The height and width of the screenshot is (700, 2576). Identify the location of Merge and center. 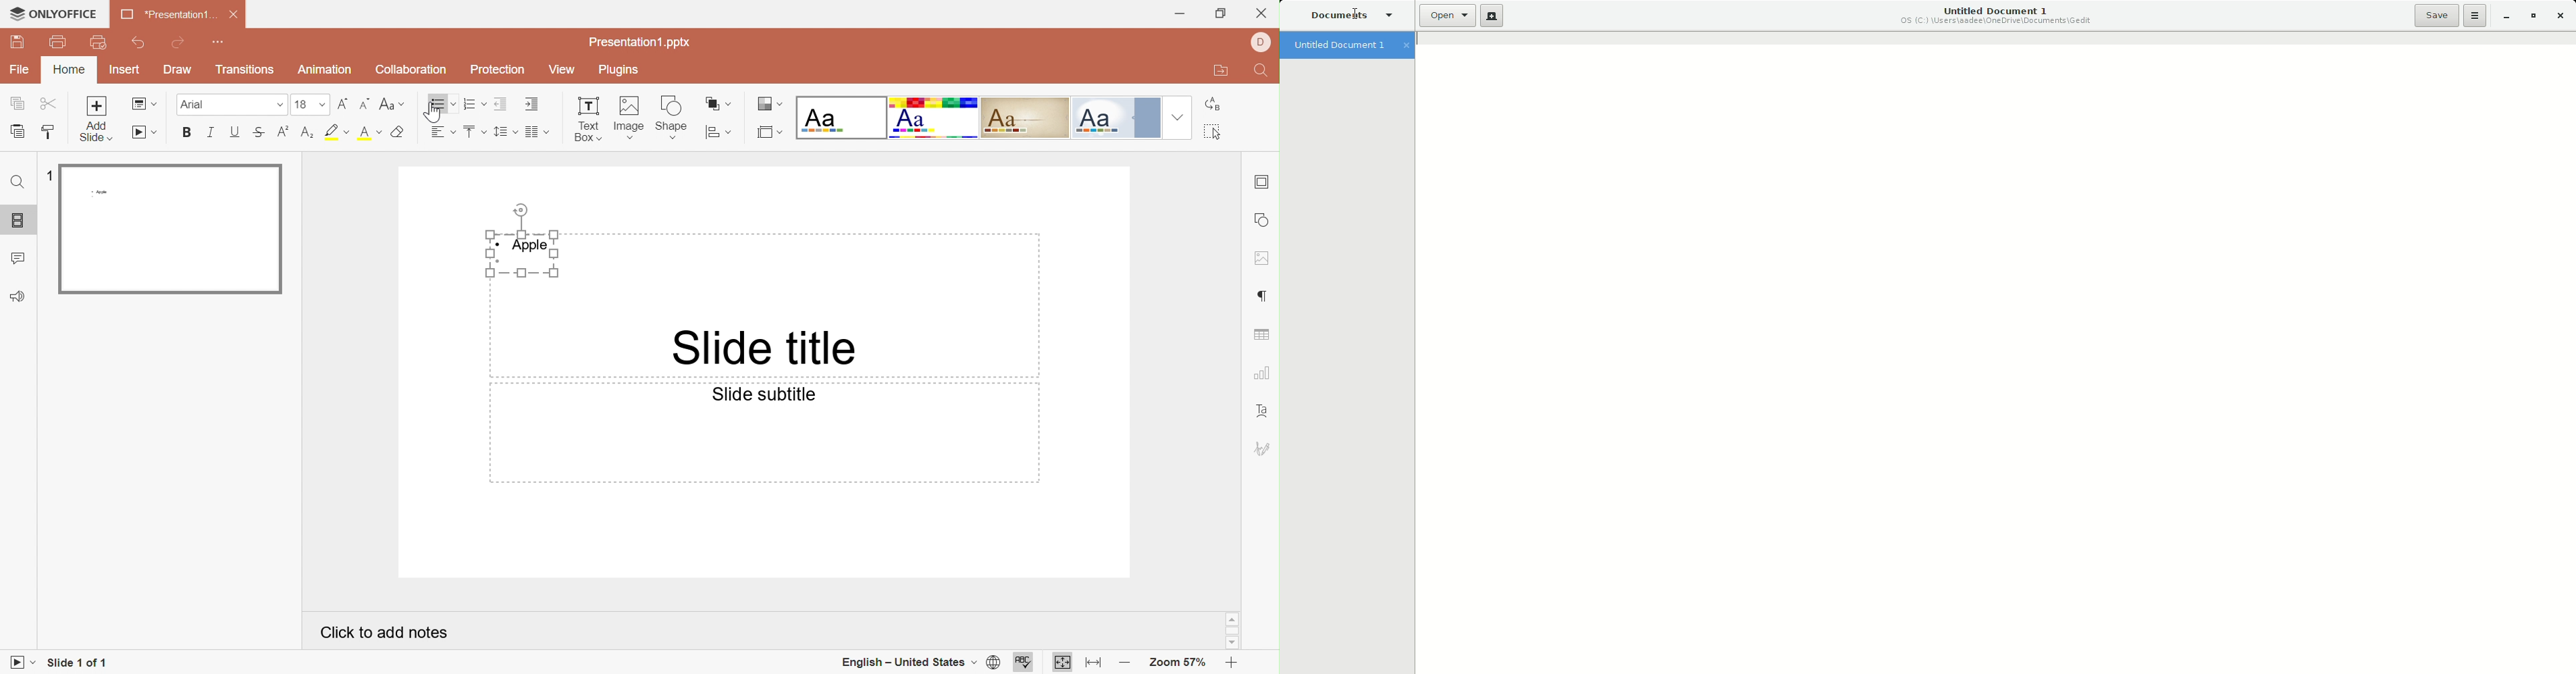
(532, 132).